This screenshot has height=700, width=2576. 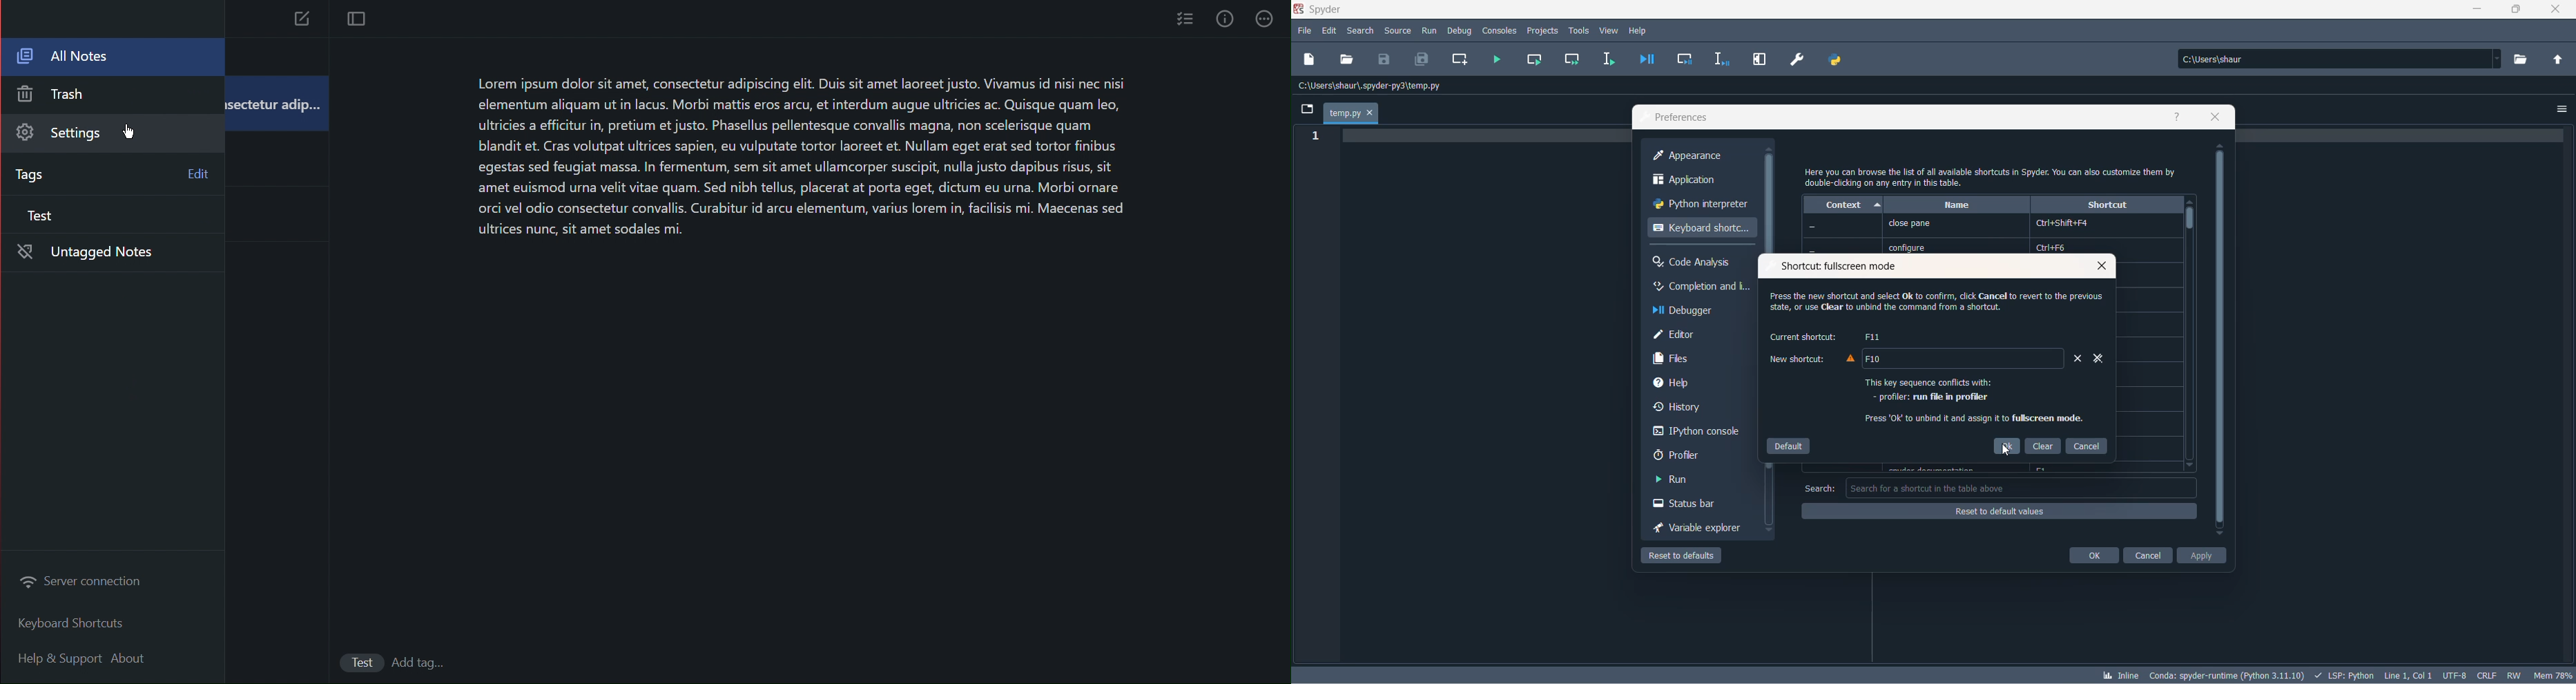 I want to click on application, so click(x=1700, y=181).